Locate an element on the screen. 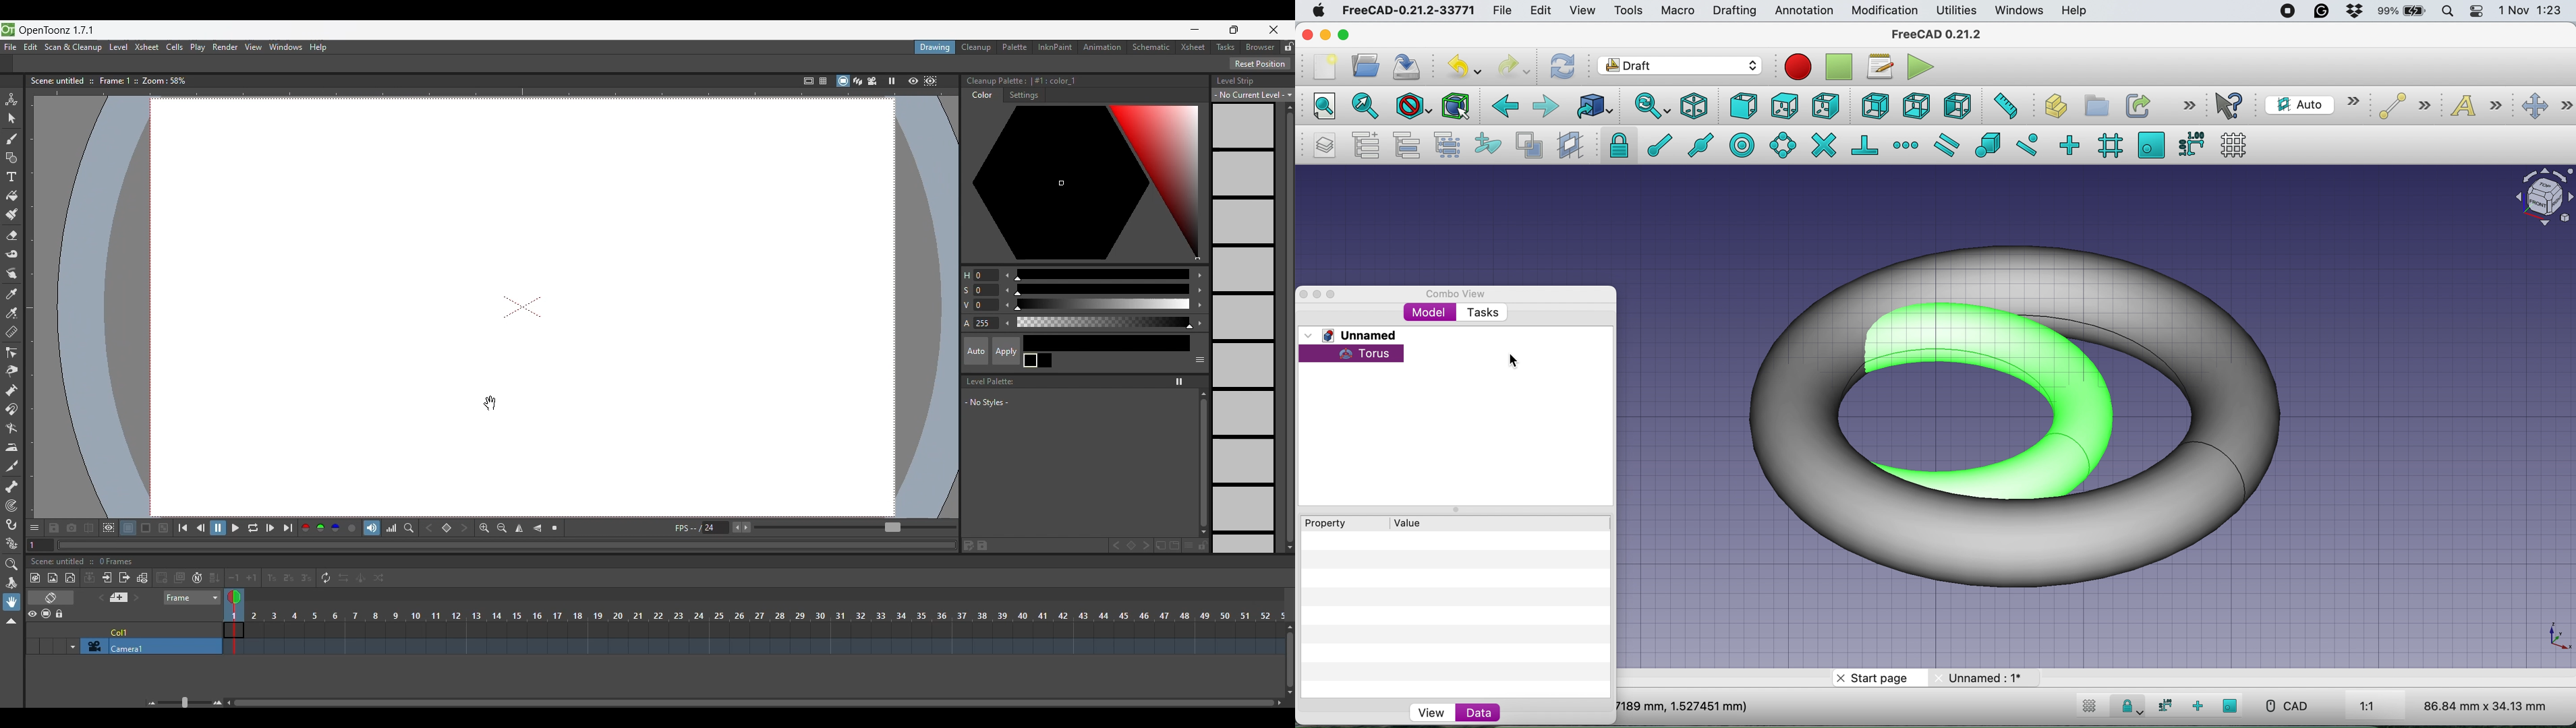 The height and width of the screenshot is (728, 2576). backward is located at coordinates (1504, 109).